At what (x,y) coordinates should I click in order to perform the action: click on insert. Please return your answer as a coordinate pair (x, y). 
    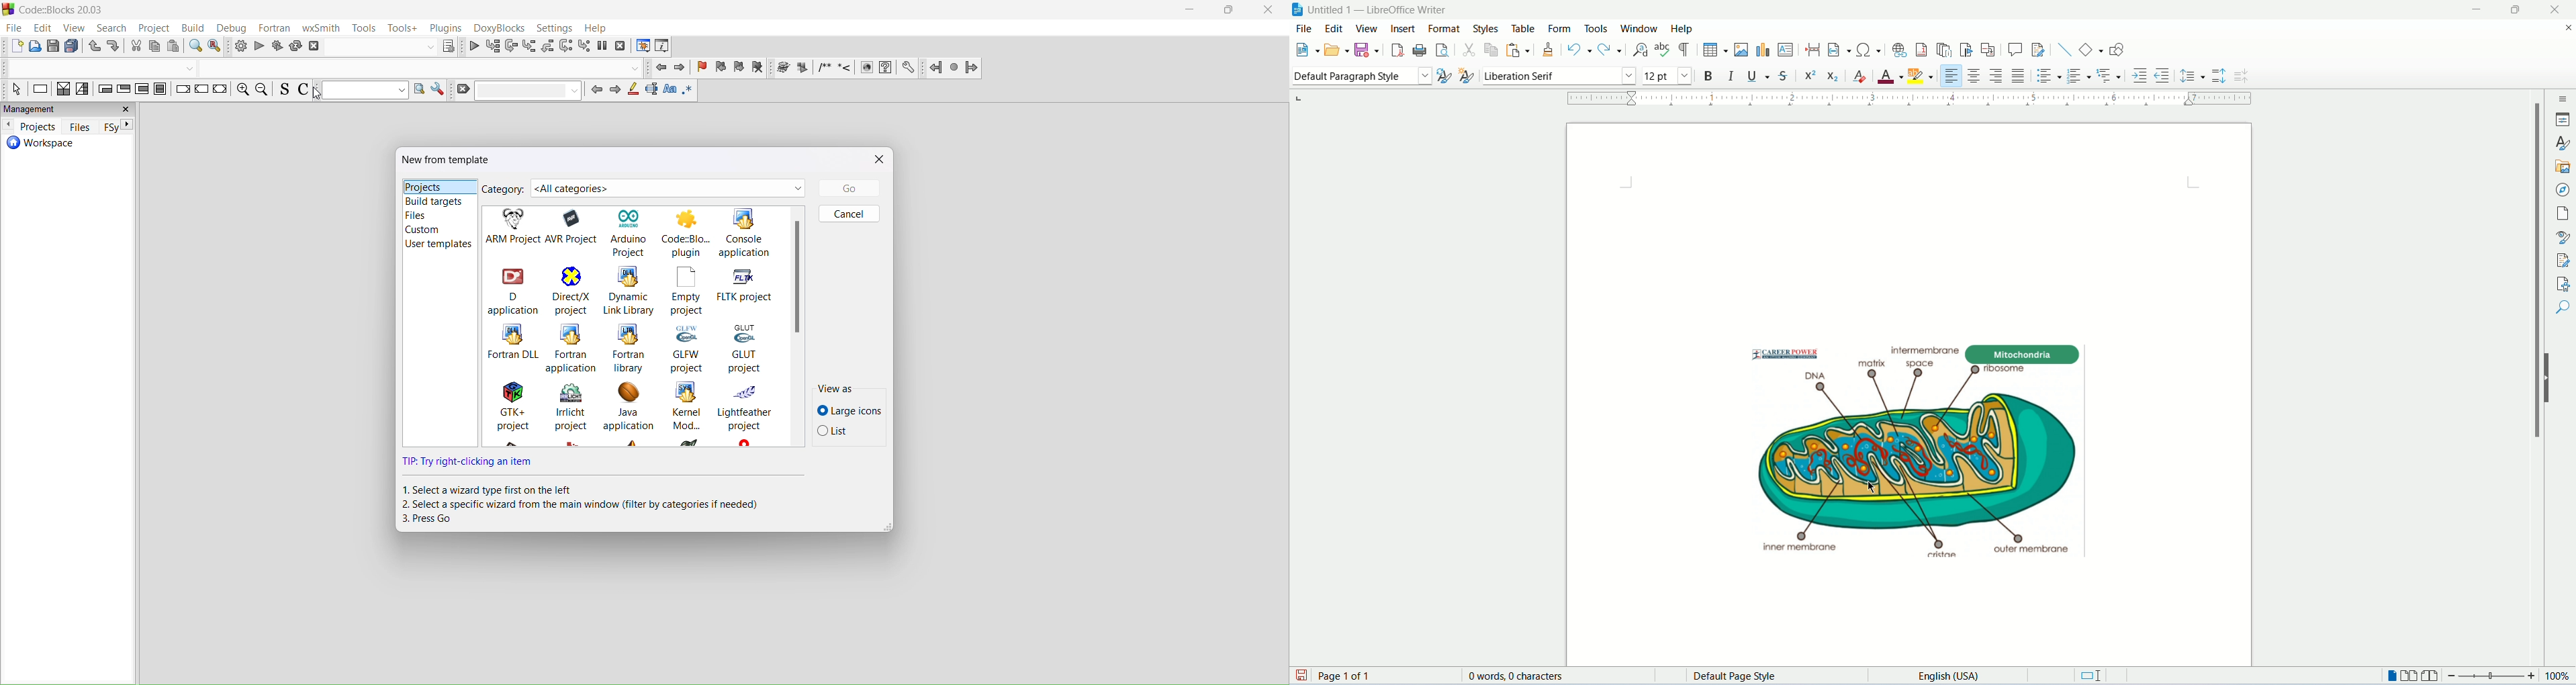
    Looking at the image, I should click on (1405, 27).